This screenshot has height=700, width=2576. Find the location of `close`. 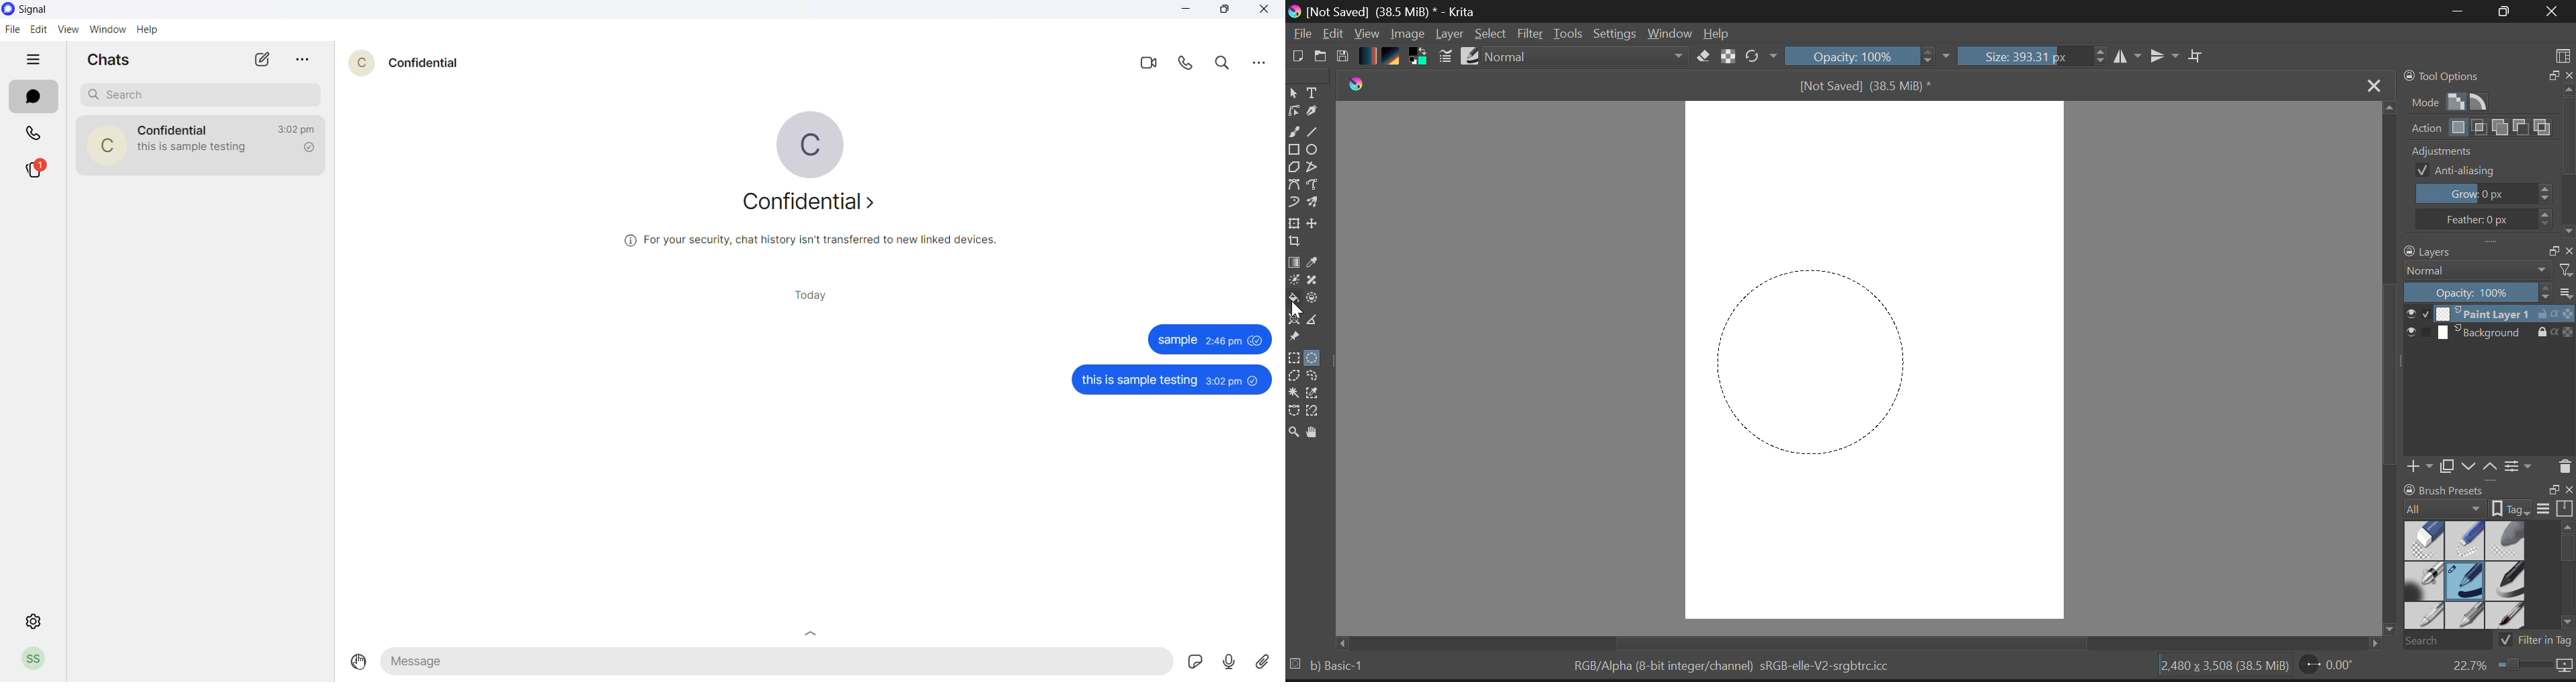

close is located at coordinates (1262, 11).